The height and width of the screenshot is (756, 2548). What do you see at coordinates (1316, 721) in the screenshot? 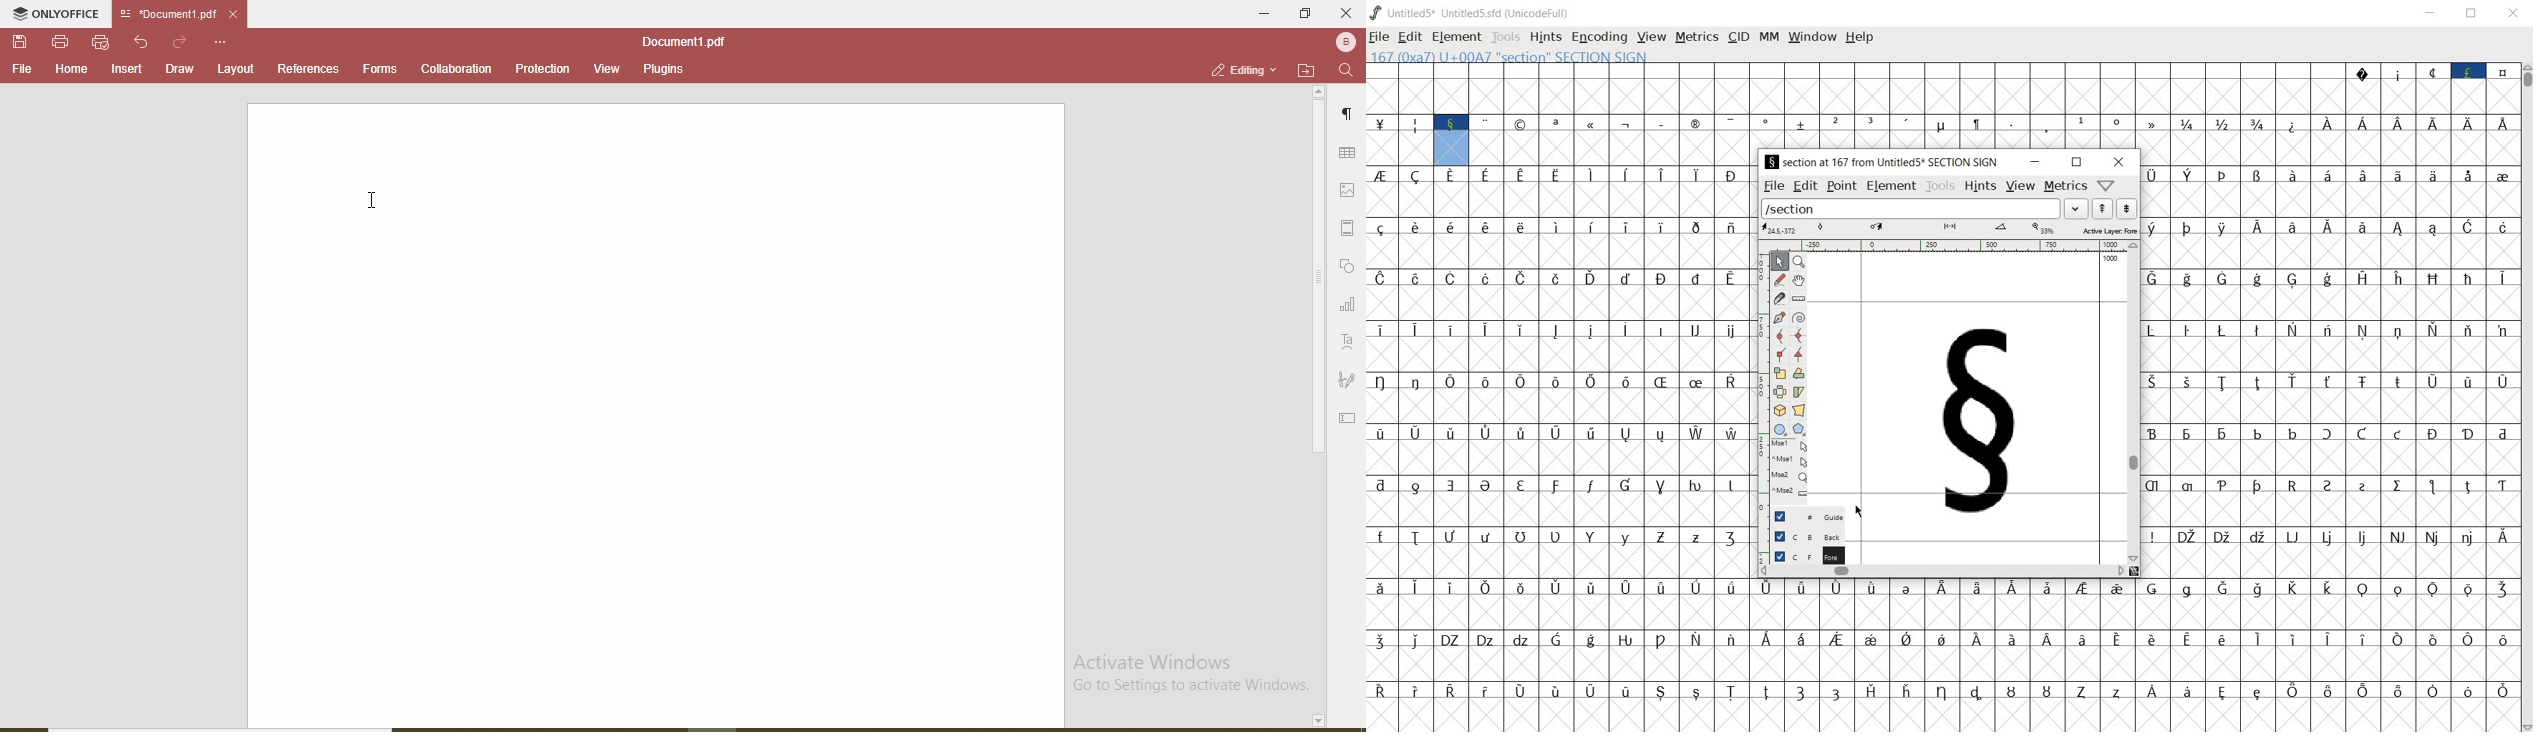
I see `page down` at bounding box center [1316, 721].